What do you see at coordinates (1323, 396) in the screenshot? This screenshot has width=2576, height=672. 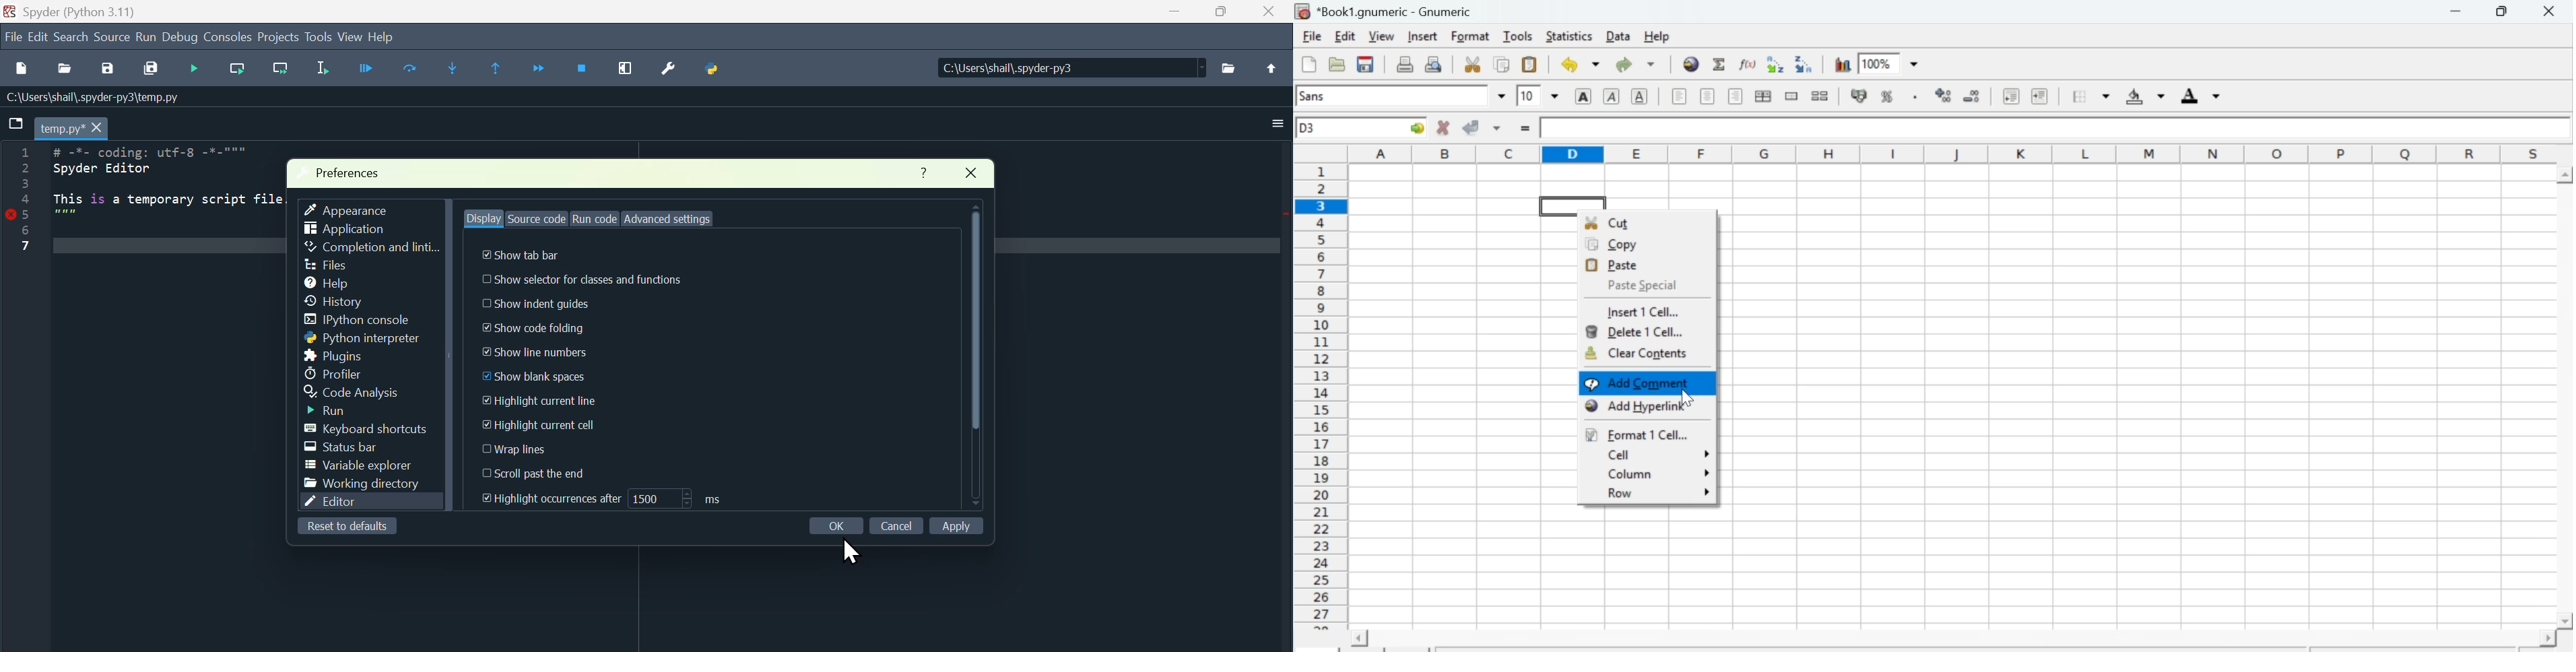 I see `numbering column` at bounding box center [1323, 396].